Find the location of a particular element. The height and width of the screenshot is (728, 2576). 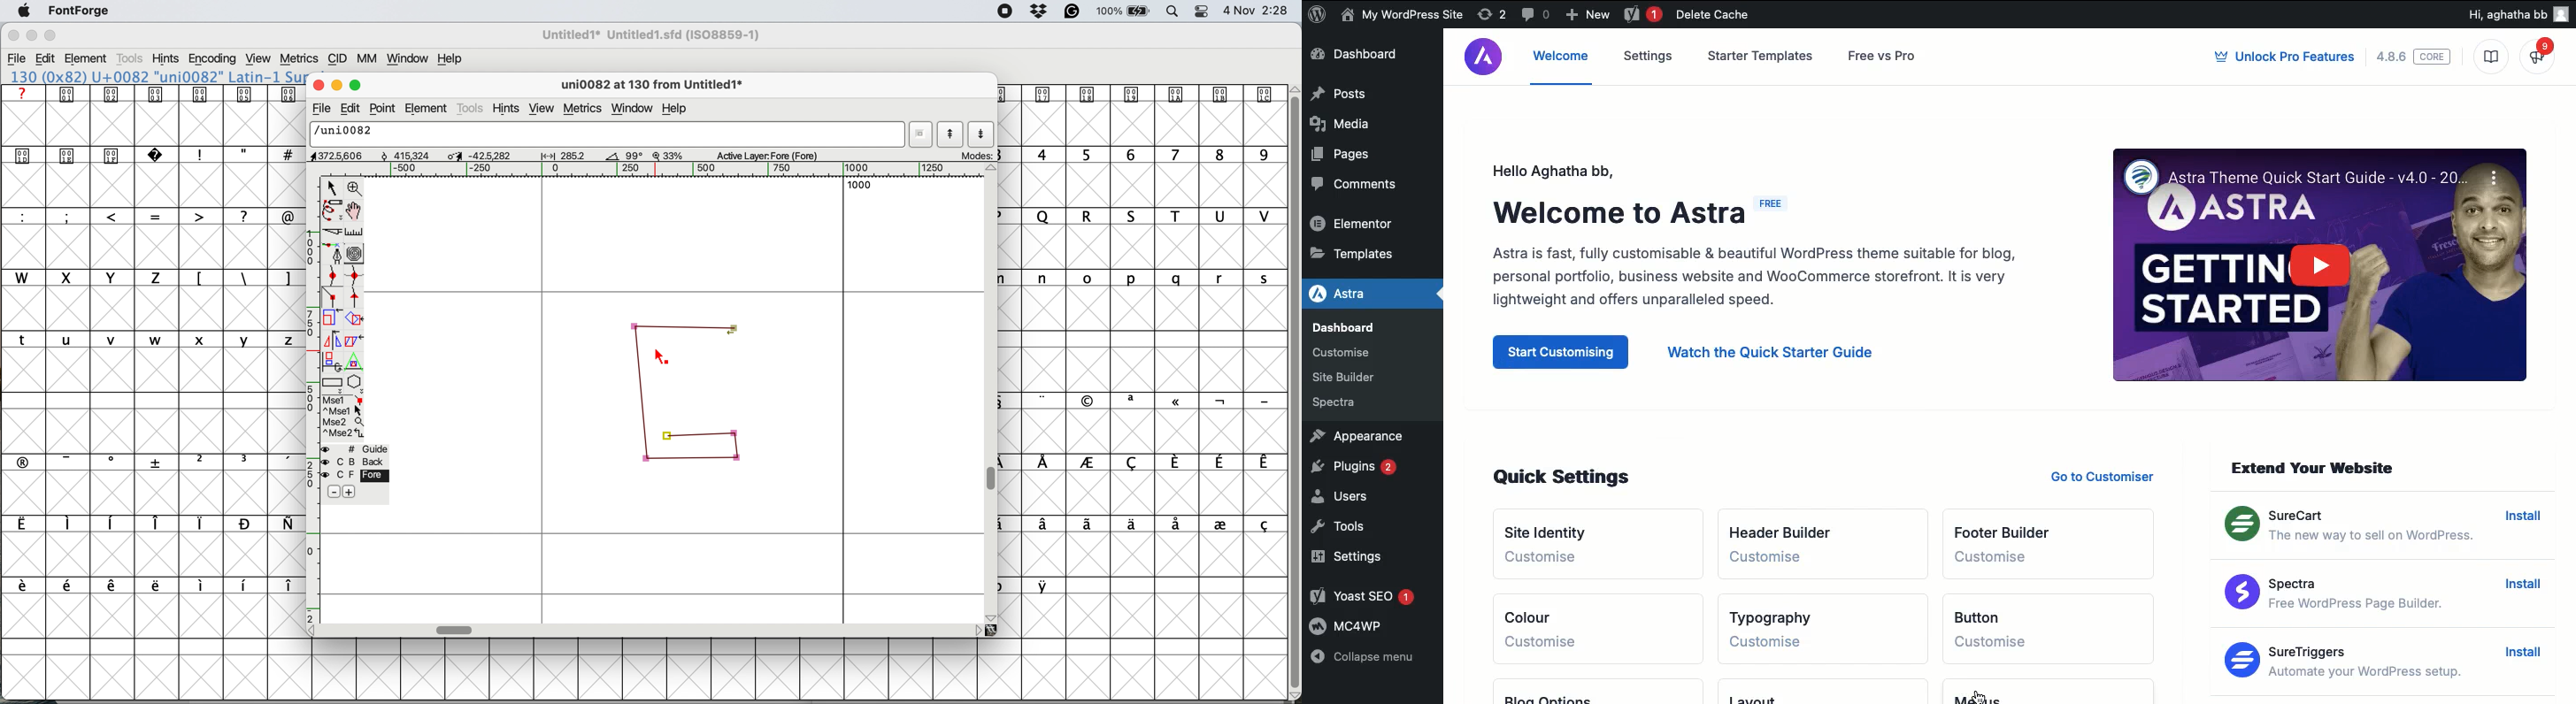

Dashboard is located at coordinates (1353, 327).